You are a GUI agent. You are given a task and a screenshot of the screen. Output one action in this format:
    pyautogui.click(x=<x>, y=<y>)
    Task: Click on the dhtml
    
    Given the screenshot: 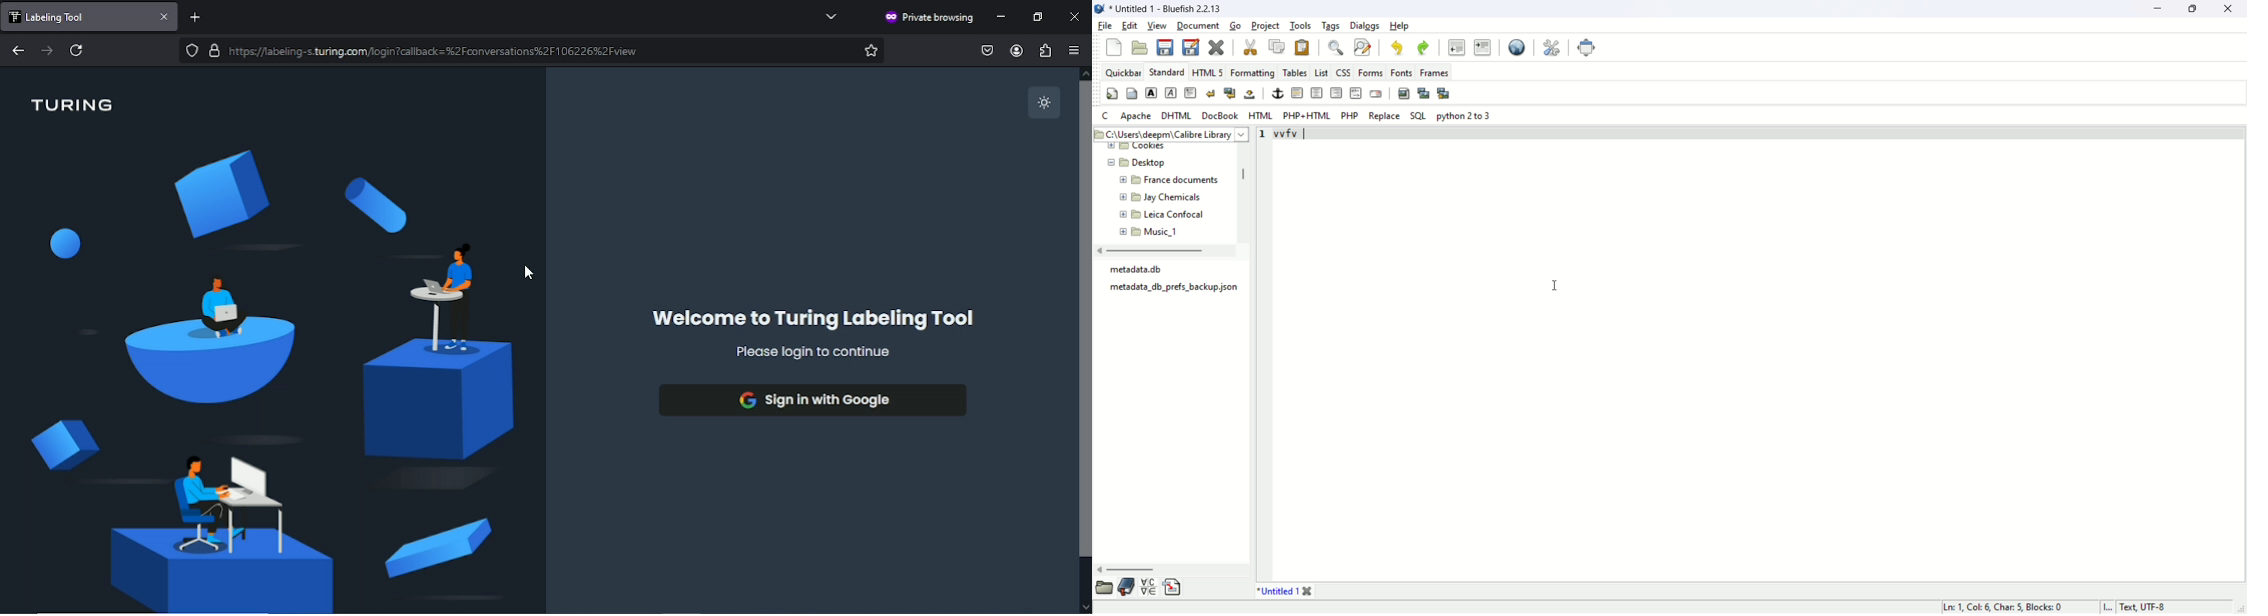 What is the action you would take?
    pyautogui.click(x=1176, y=116)
    